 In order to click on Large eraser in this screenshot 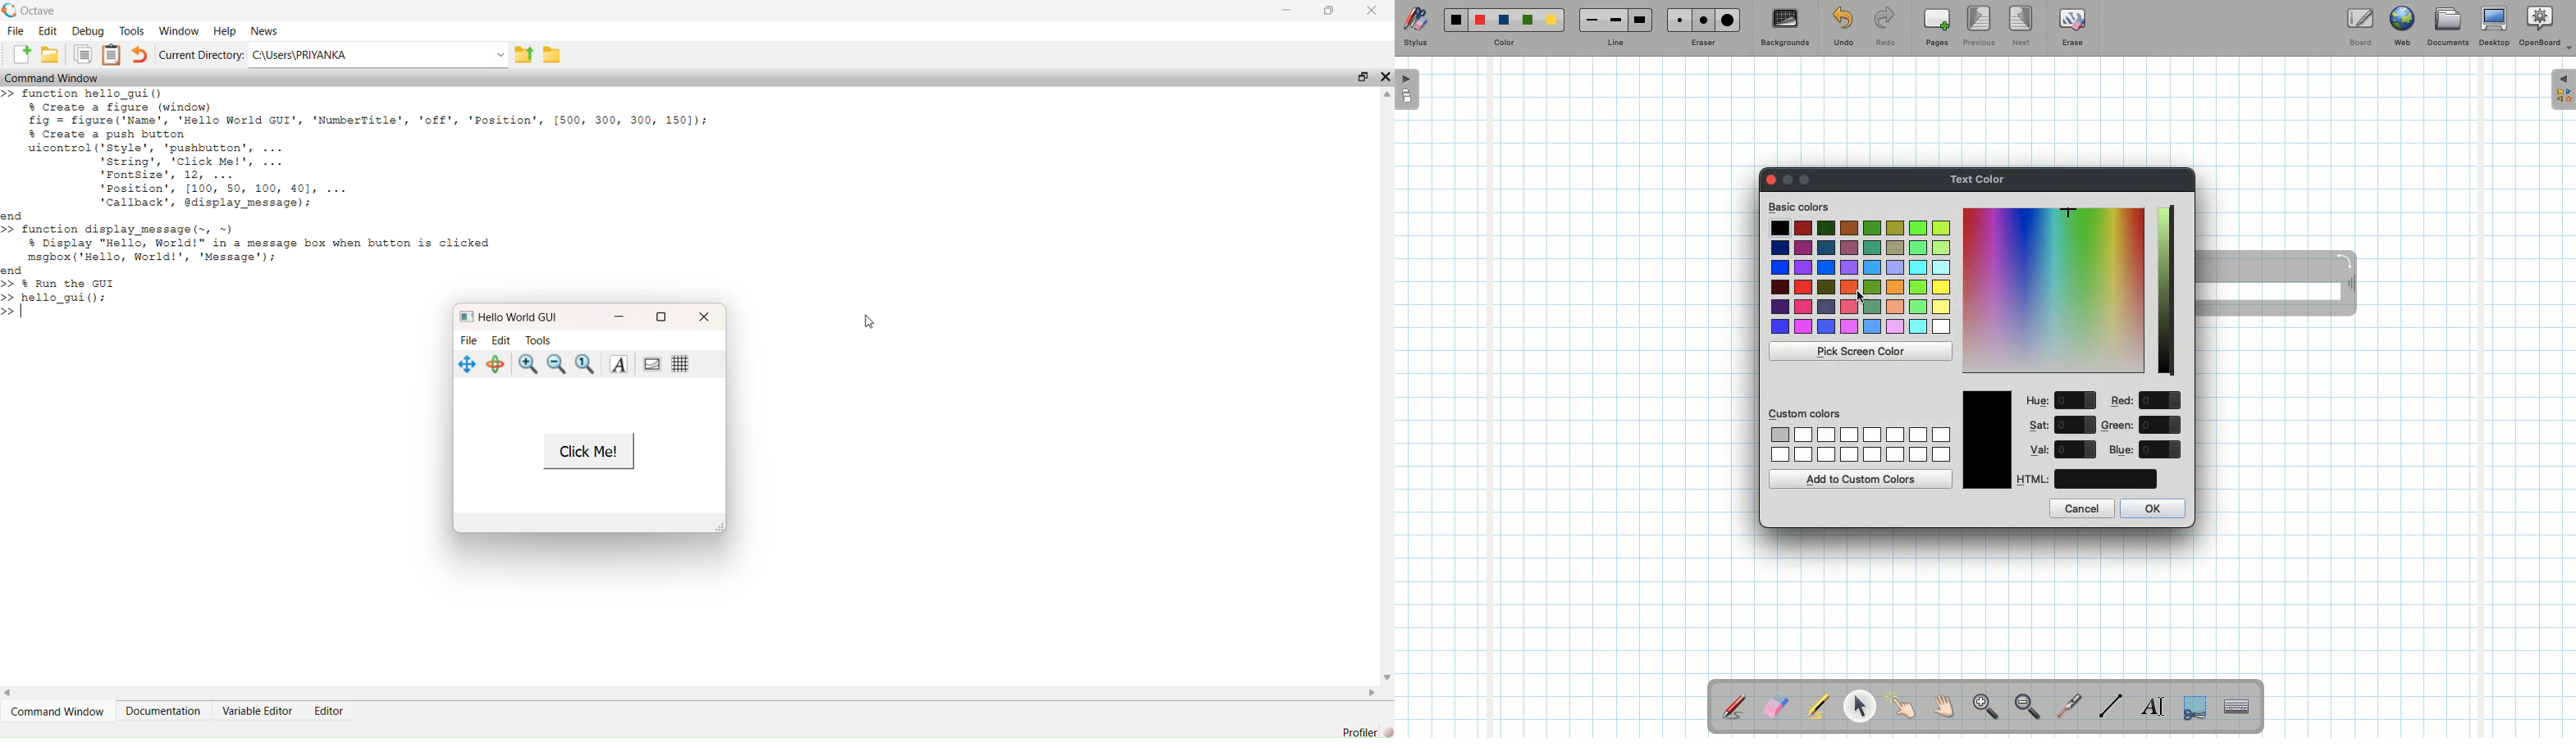, I will do `click(1728, 20)`.